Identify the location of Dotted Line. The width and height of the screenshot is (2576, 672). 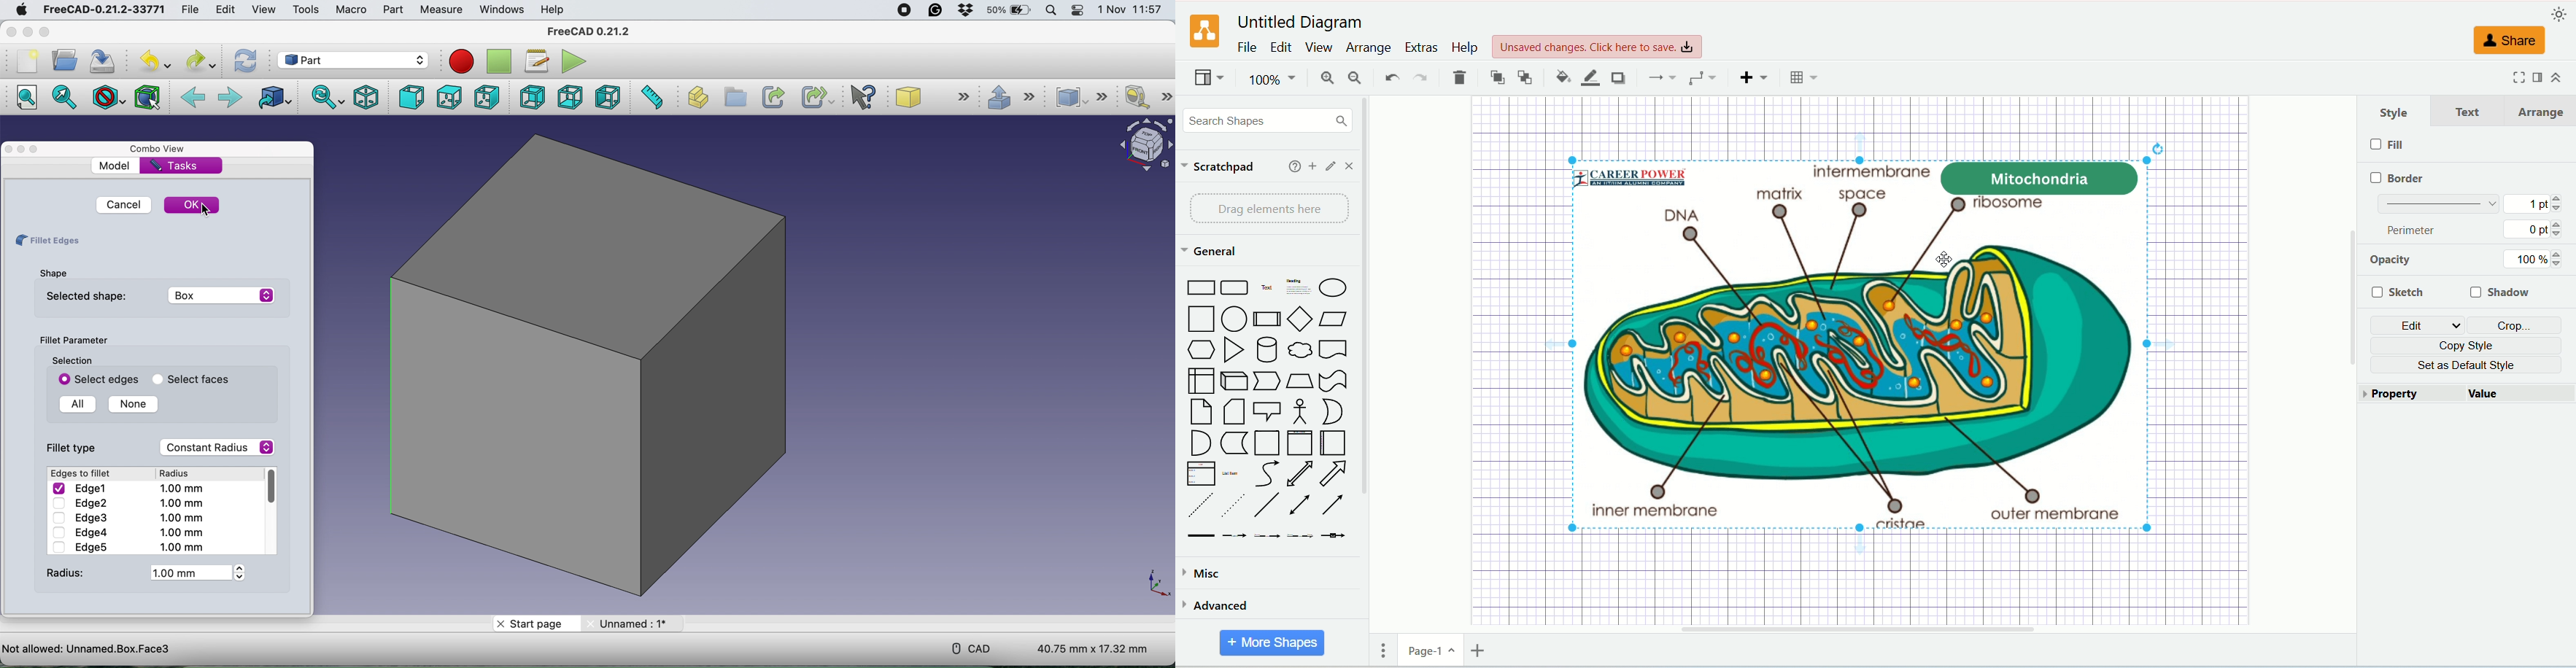
(1235, 507).